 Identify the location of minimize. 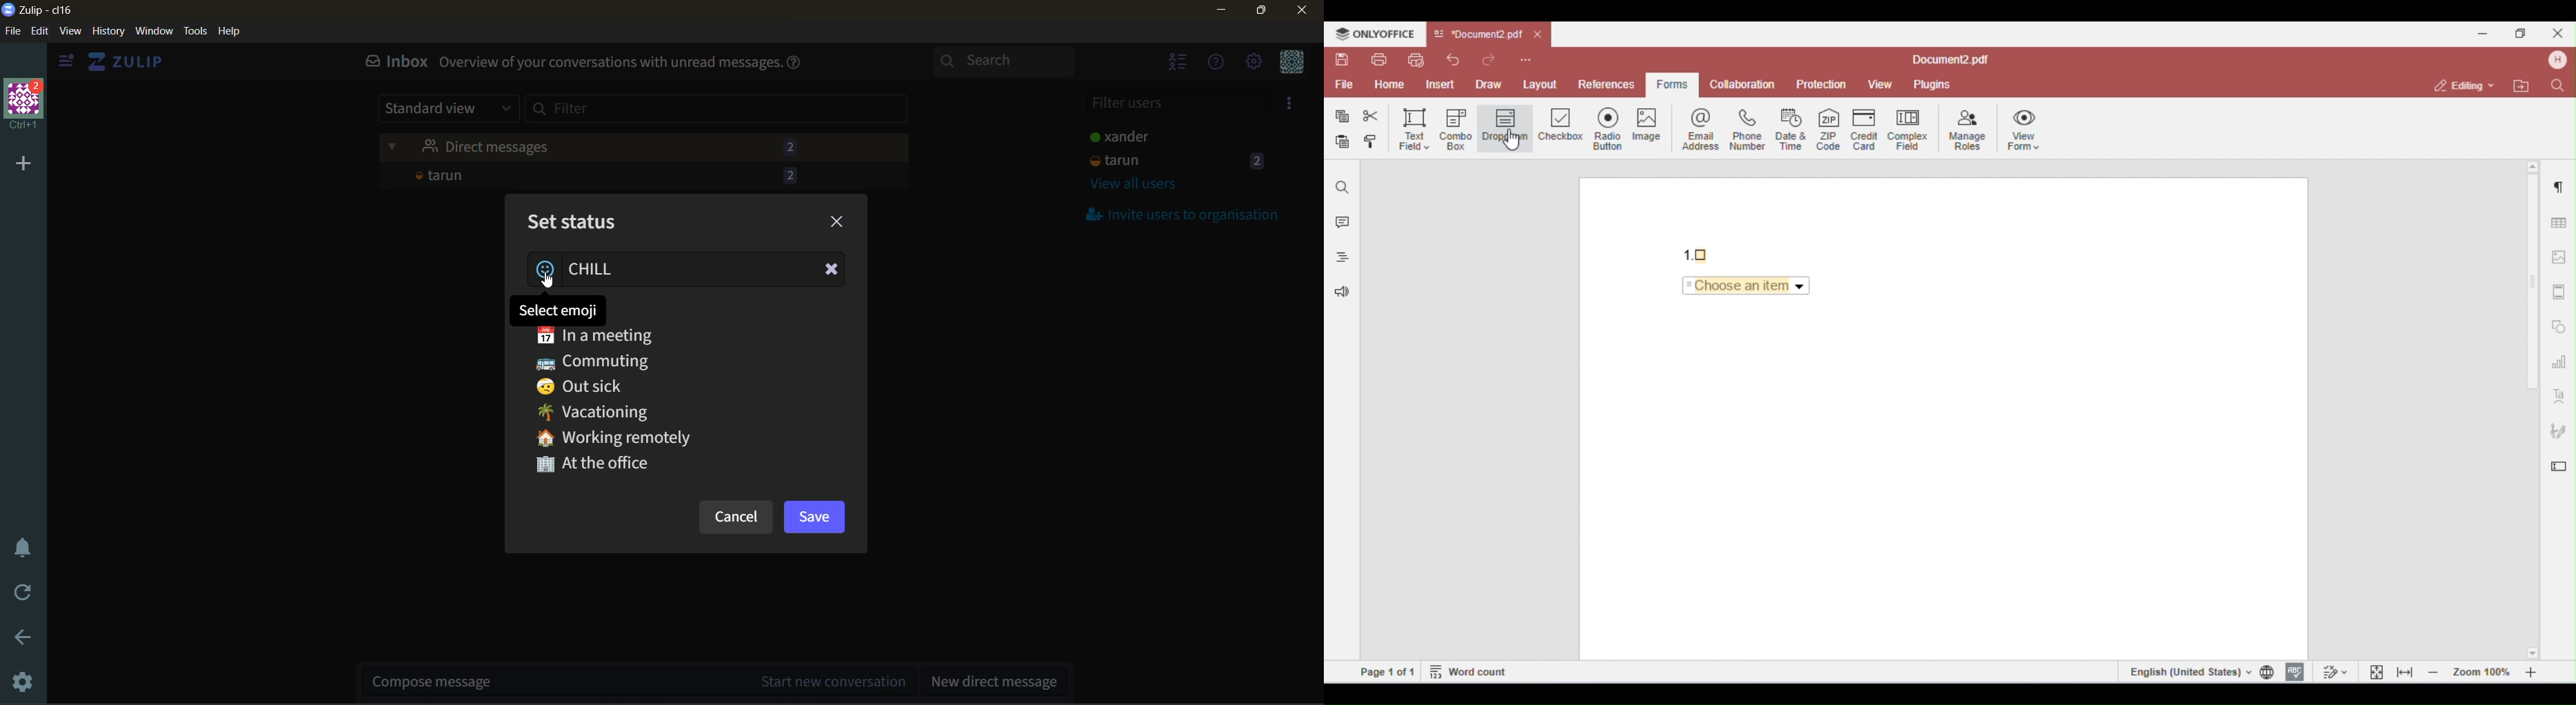
(1223, 11).